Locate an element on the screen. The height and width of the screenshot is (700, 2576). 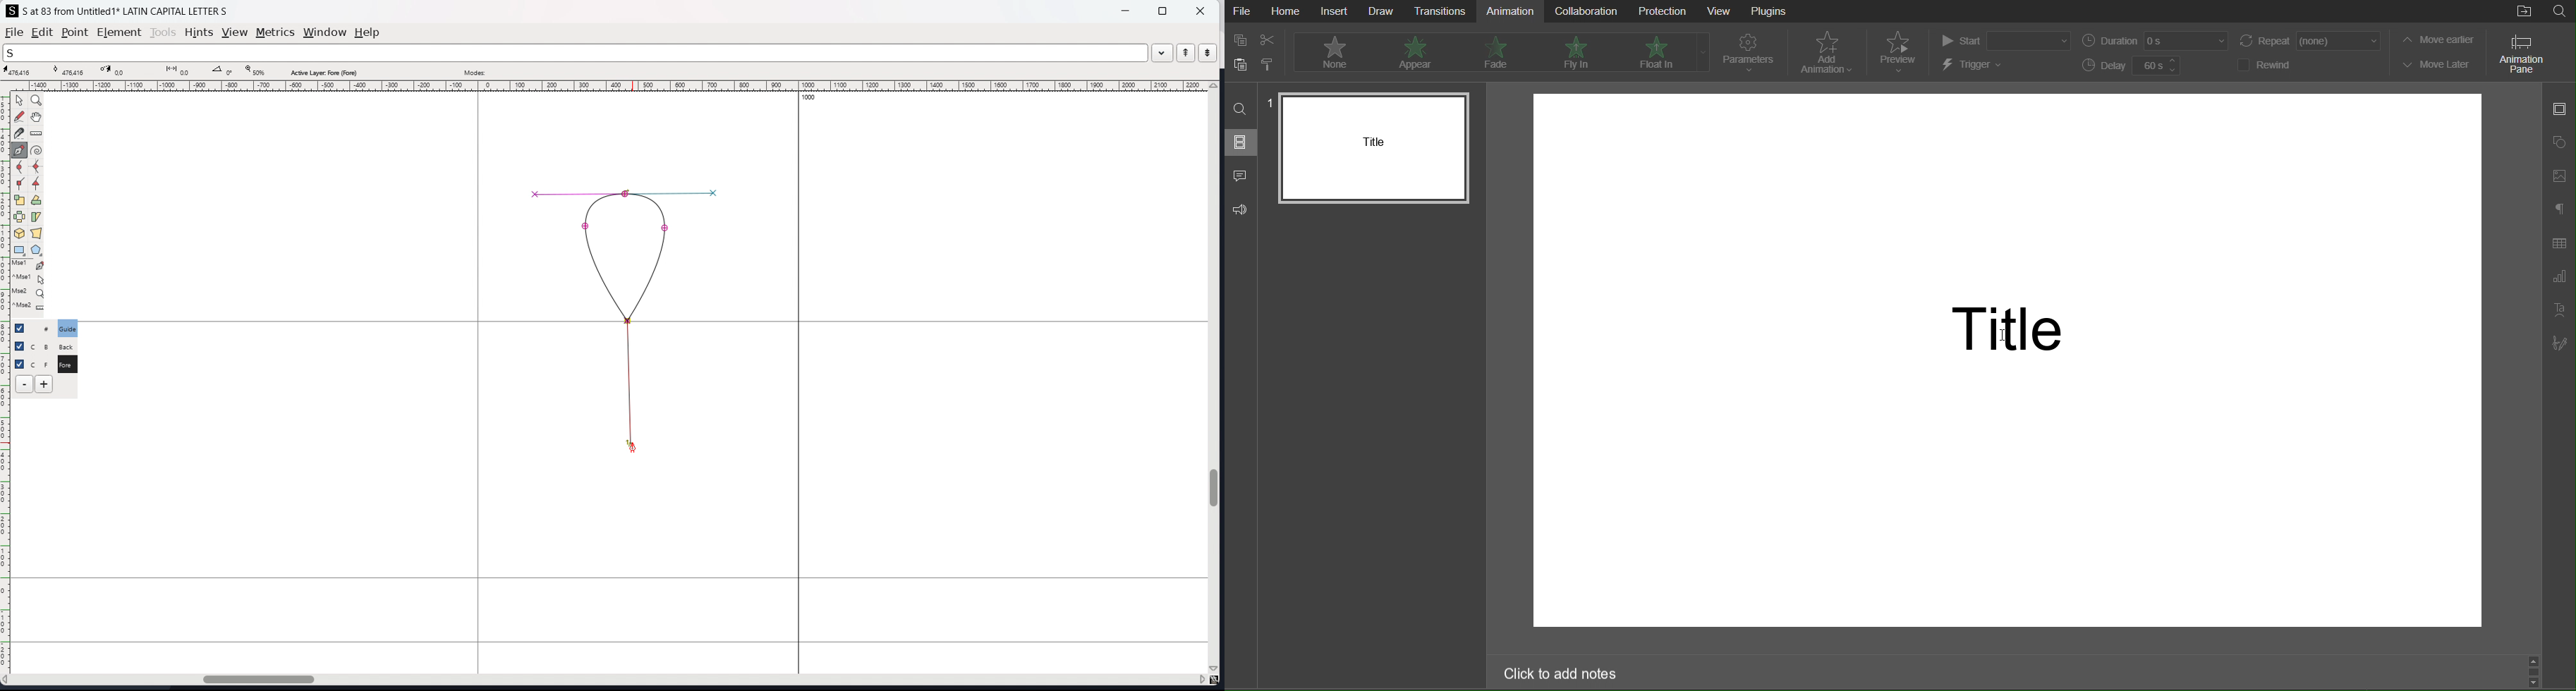
Slide 1 is located at coordinates (1372, 146).